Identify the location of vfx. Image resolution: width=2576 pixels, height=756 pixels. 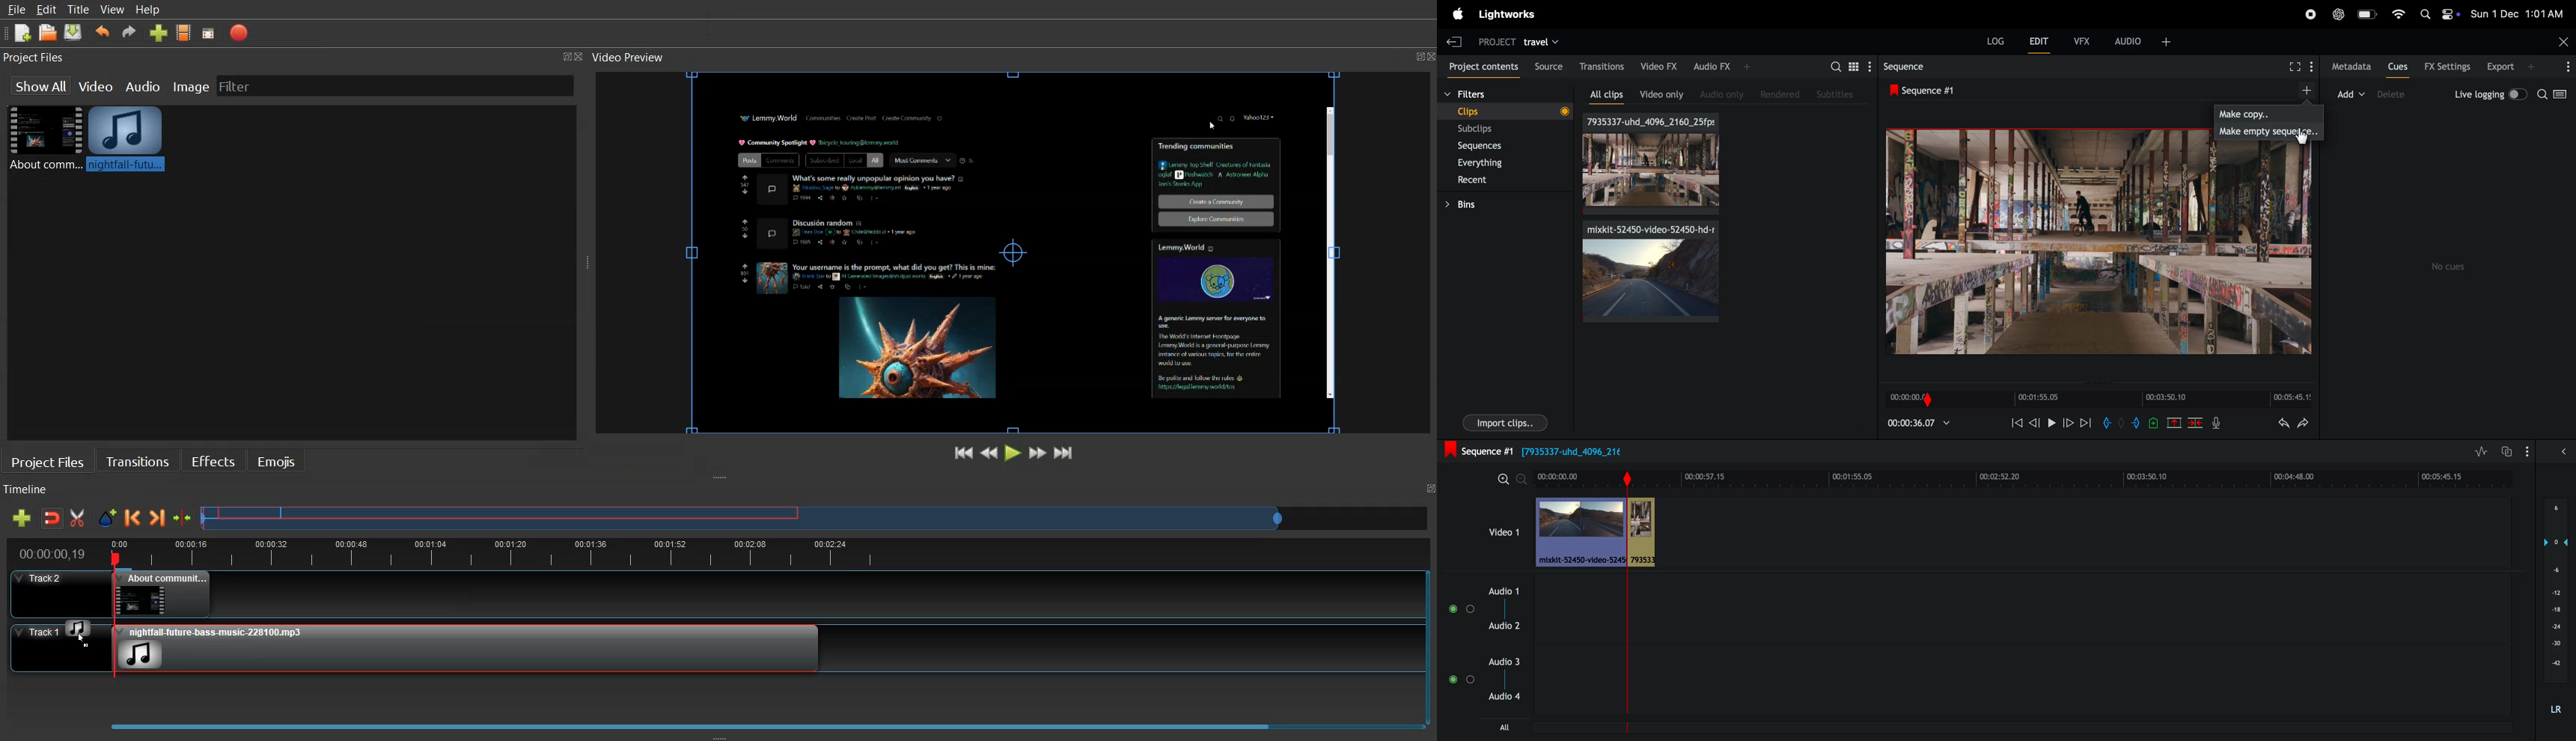
(2079, 40).